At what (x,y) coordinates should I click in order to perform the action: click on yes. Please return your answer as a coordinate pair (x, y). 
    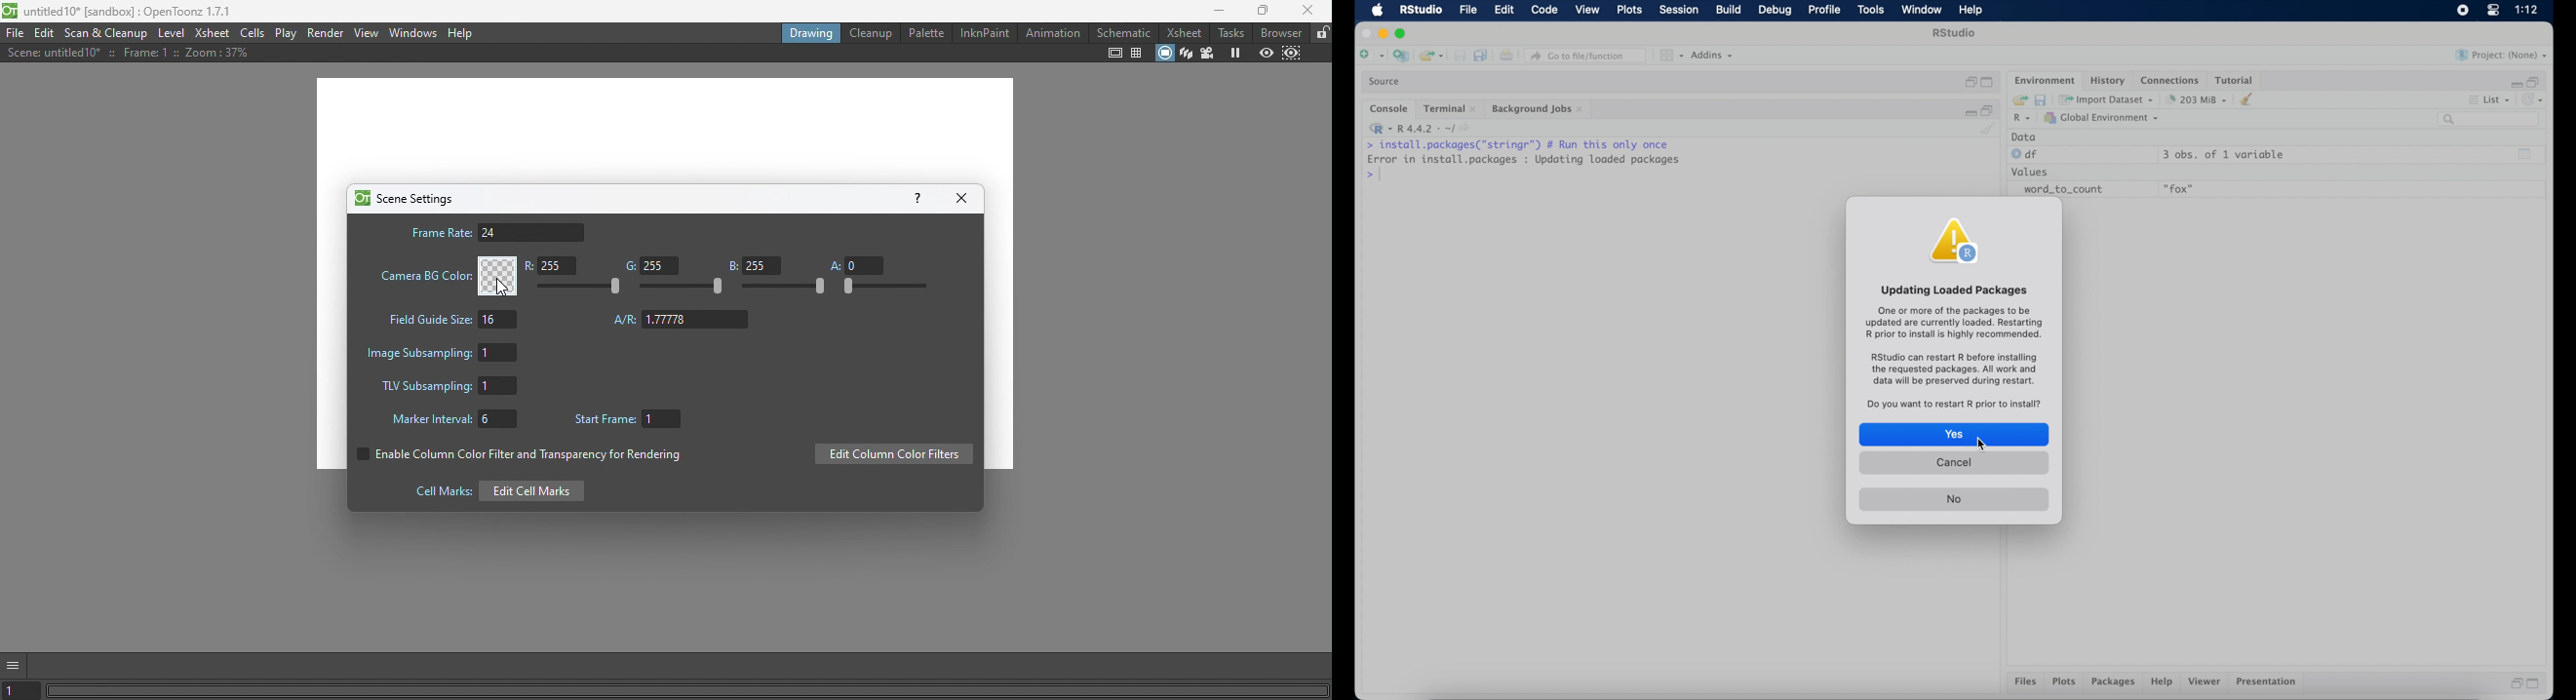
    Looking at the image, I should click on (1954, 434).